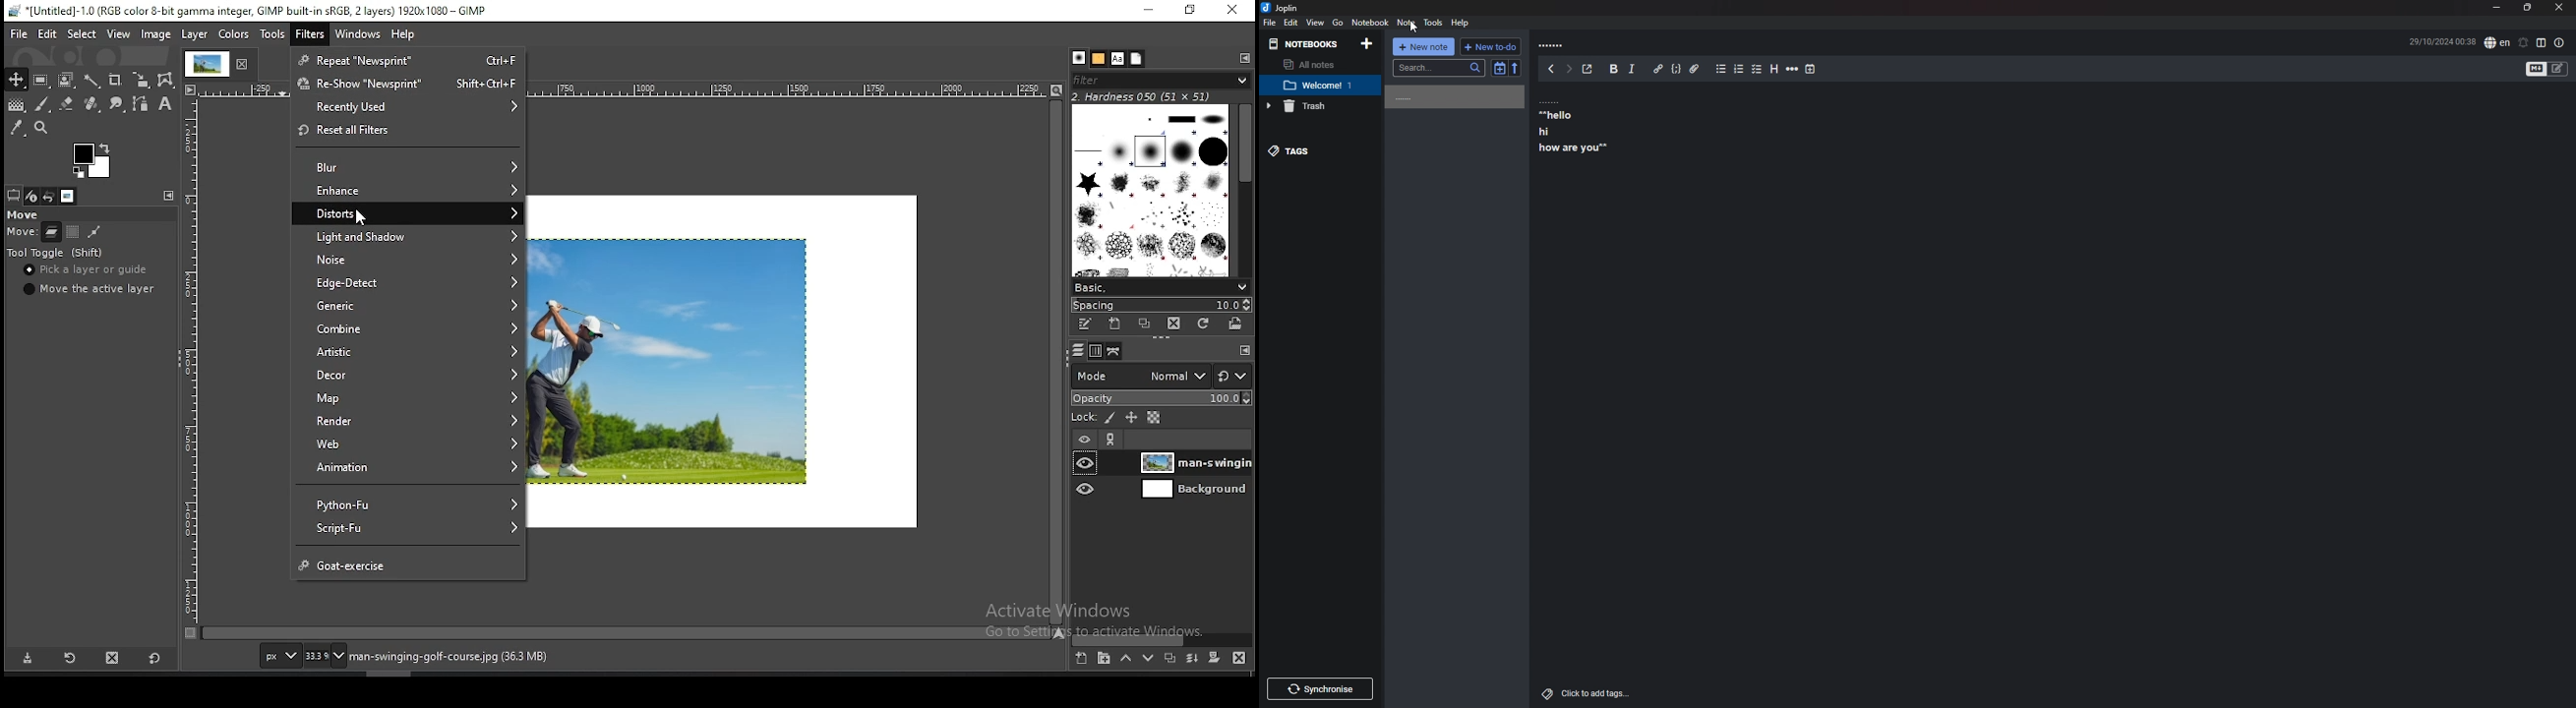  What do you see at coordinates (1417, 29) in the screenshot?
I see `cursor` at bounding box center [1417, 29].